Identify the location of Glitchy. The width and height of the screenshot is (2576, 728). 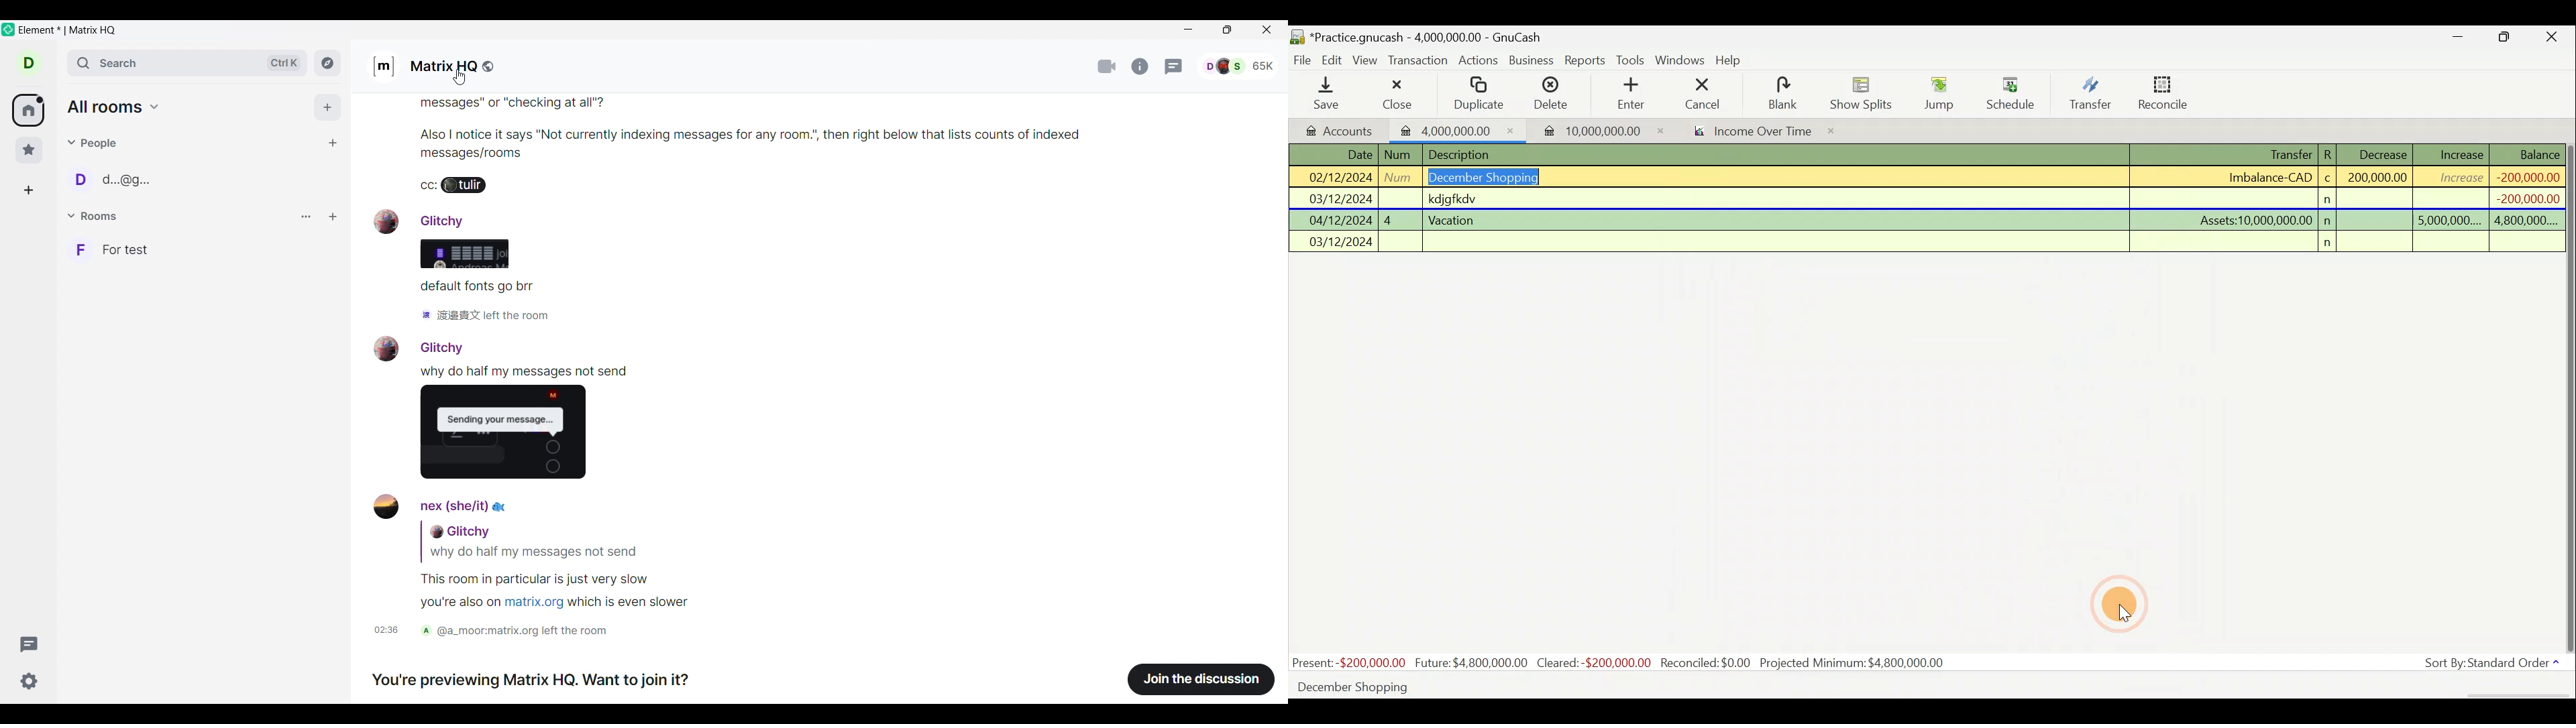
(419, 347).